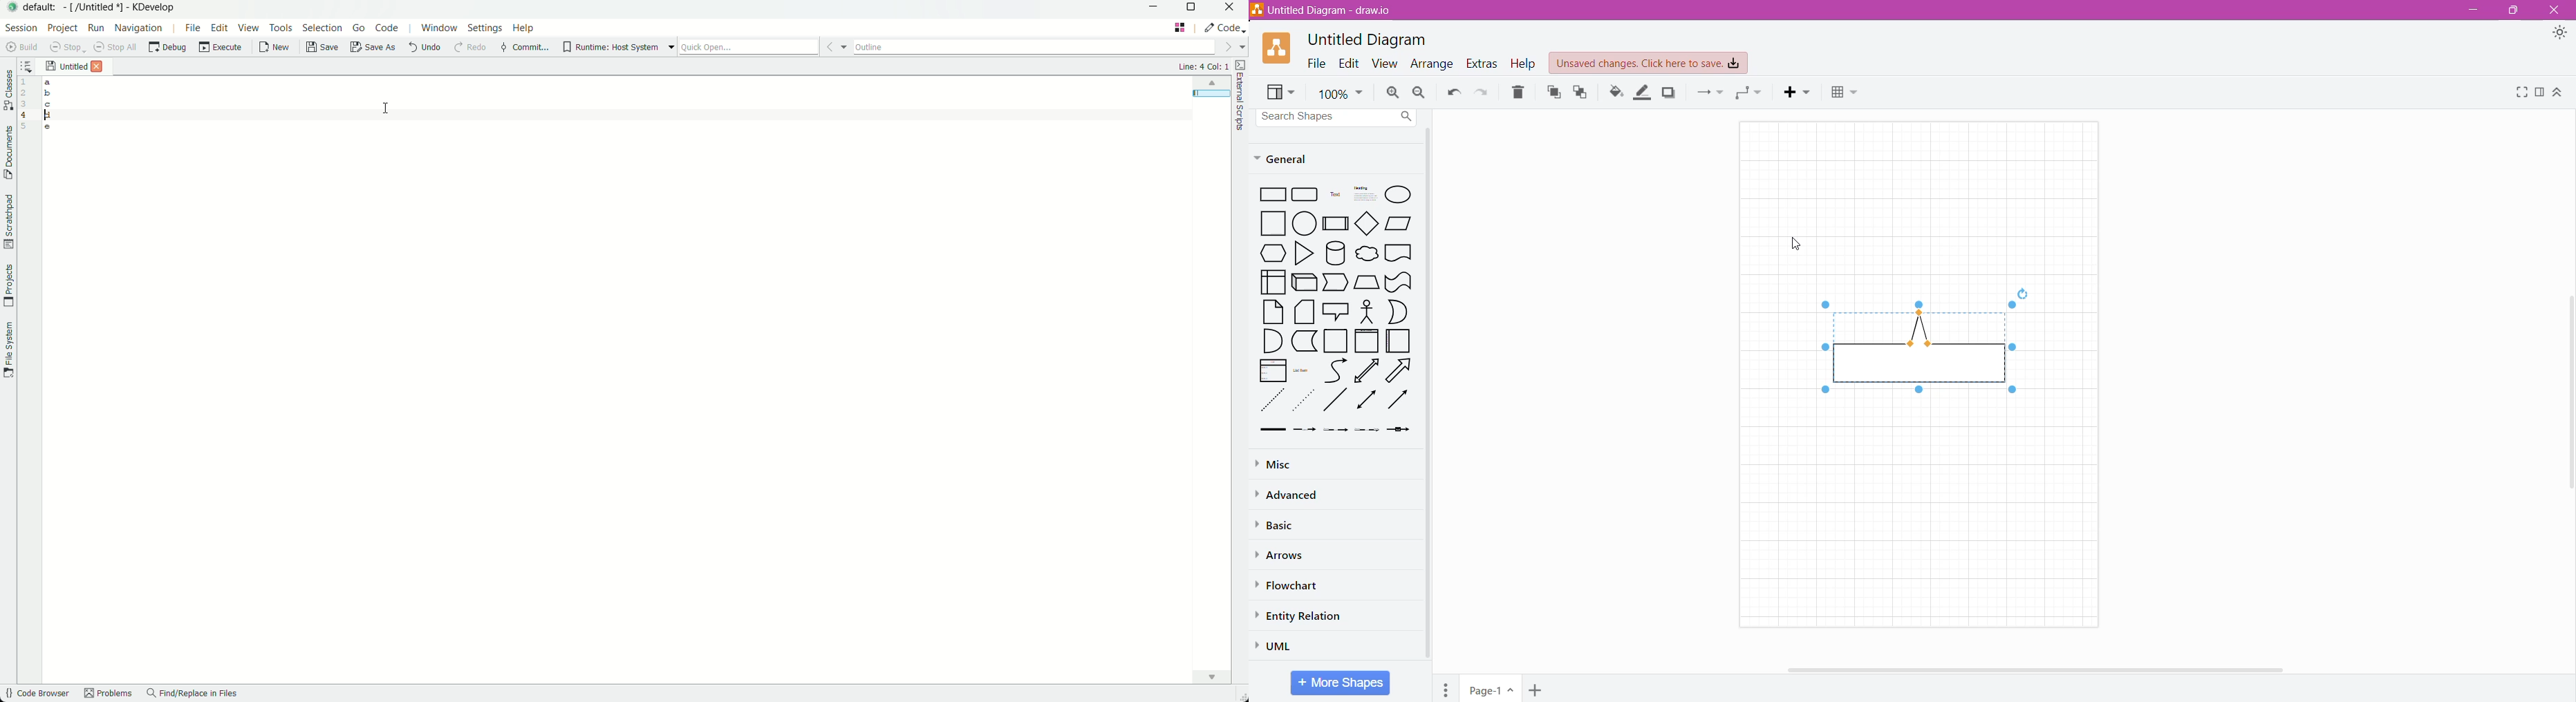 This screenshot has width=2576, height=728. I want to click on Speech Bubble, so click(1336, 310).